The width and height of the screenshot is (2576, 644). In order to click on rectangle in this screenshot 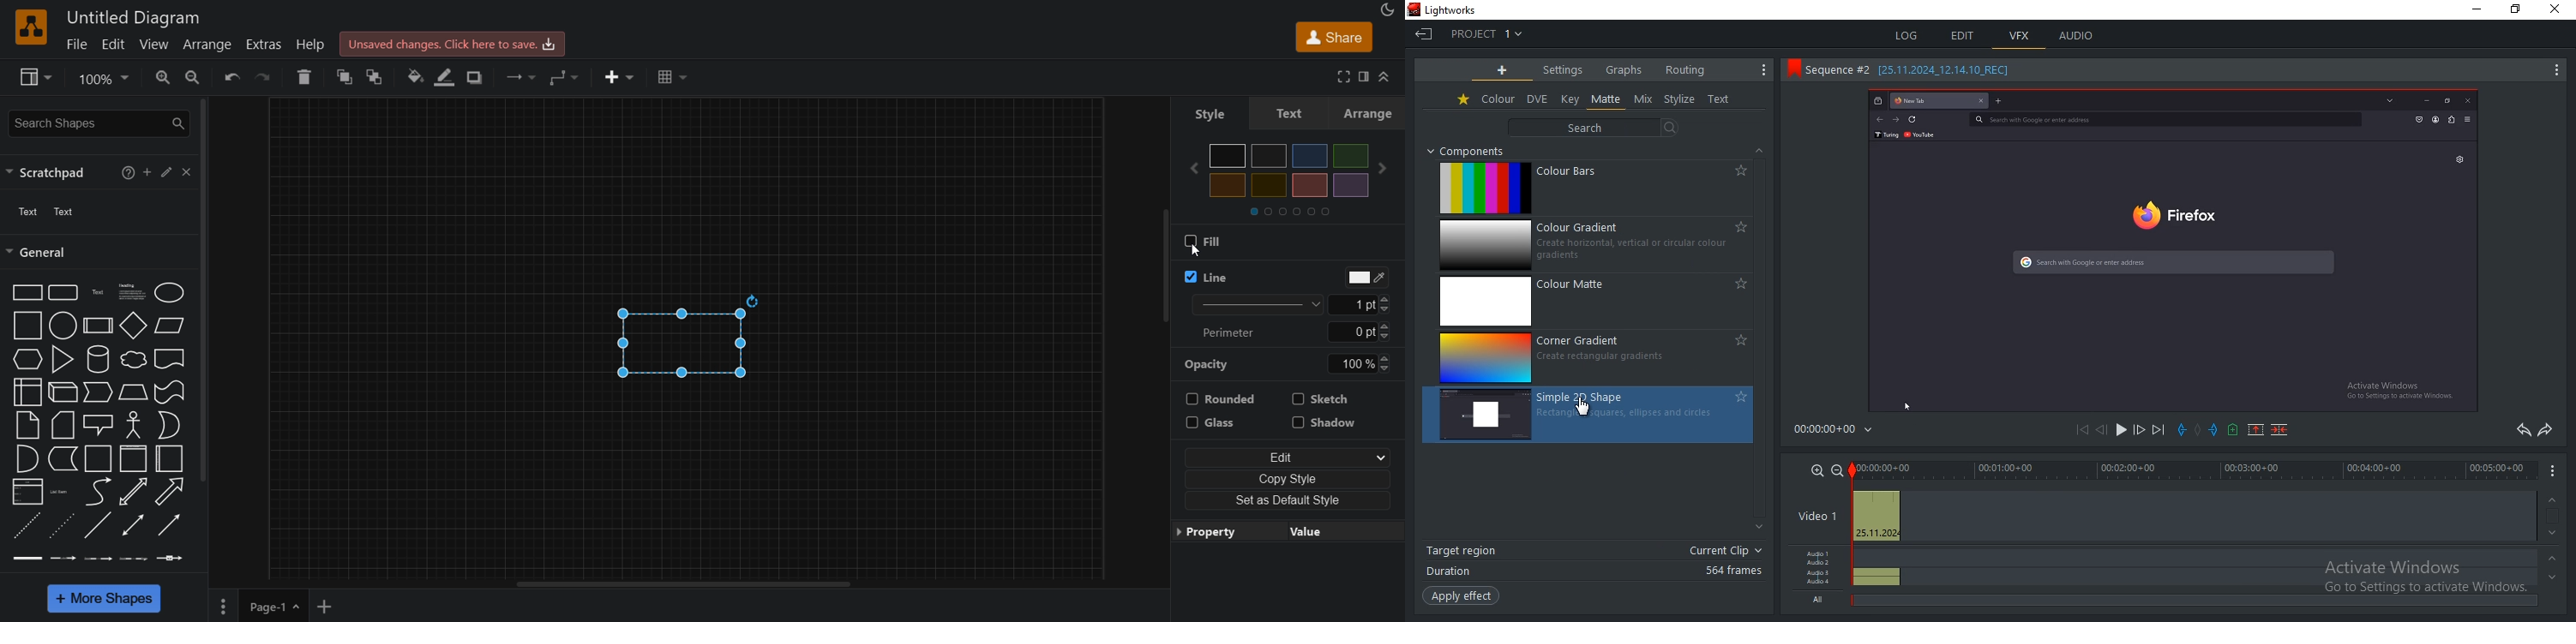, I will do `click(26, 292)`.